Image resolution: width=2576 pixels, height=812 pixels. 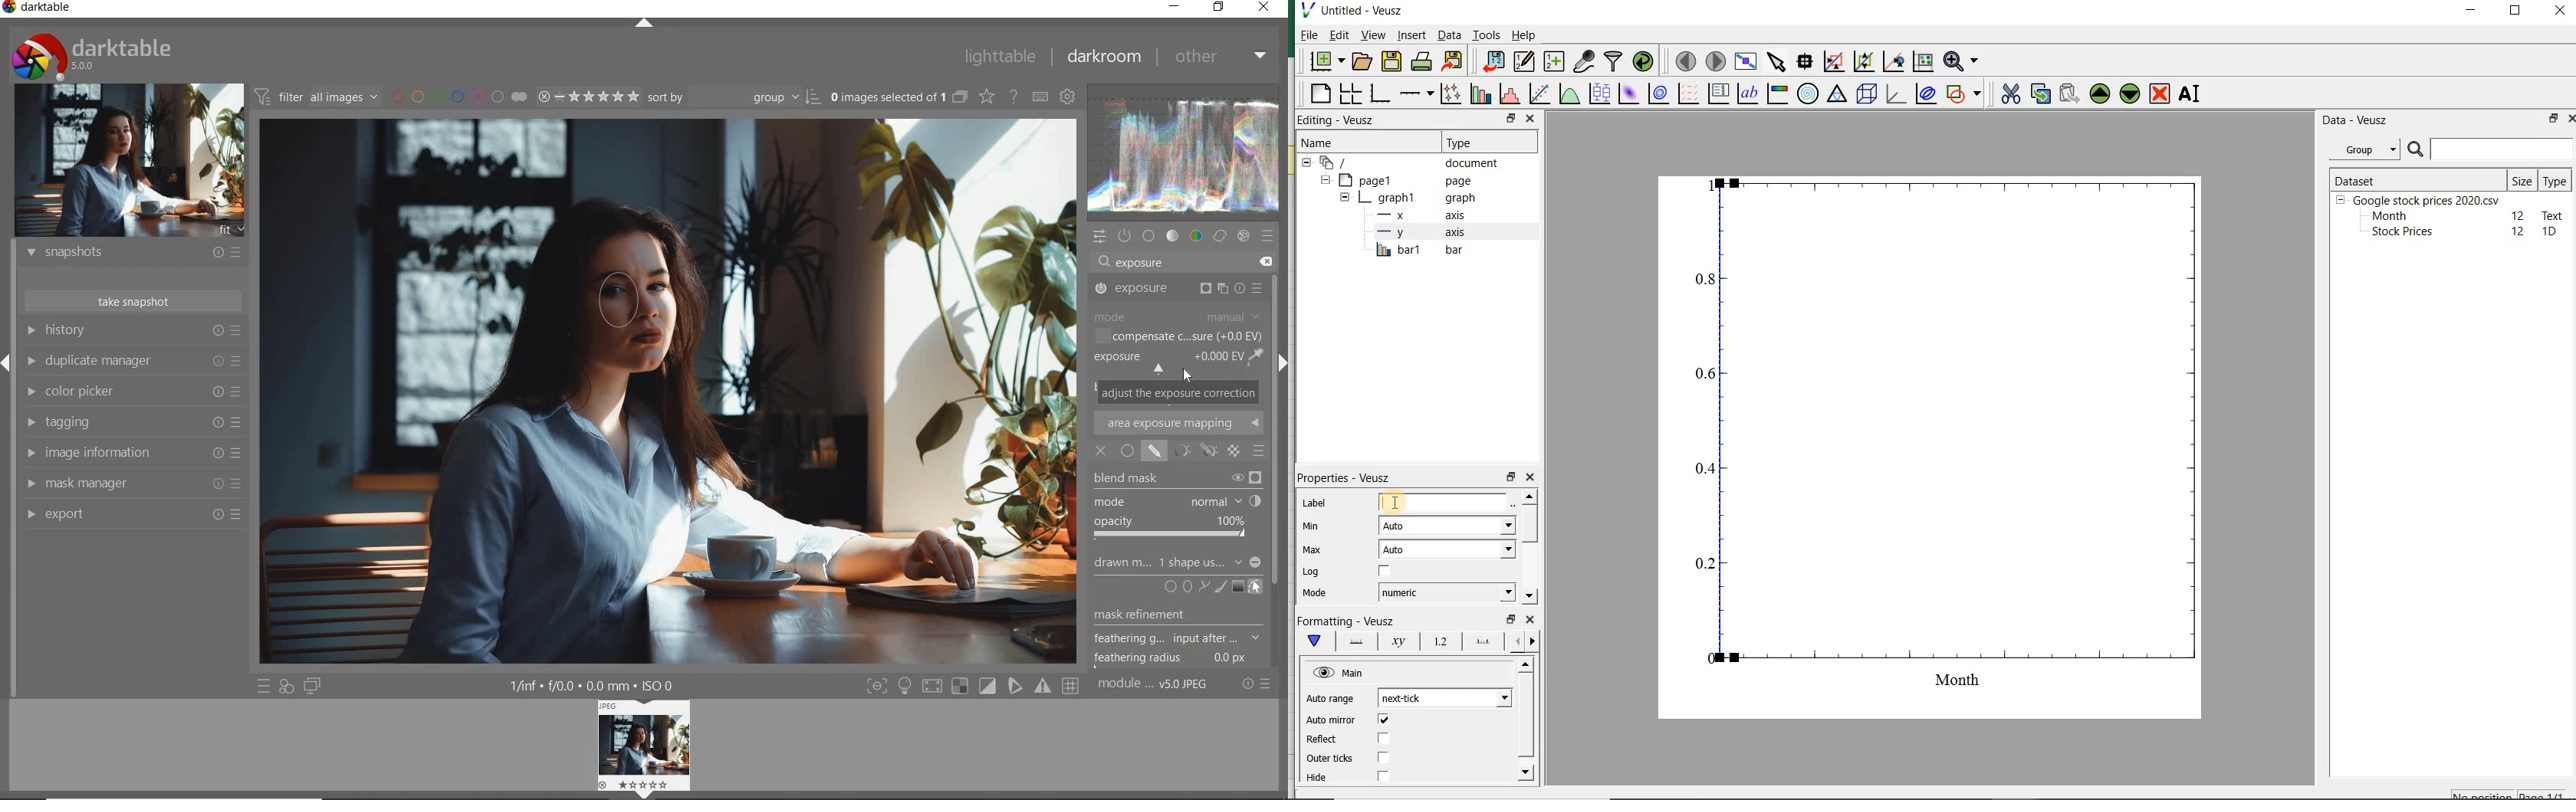 What do you see at coordinates (1221, 59) in the screenshot?
I see `other` at bounding box center [1221, 59].